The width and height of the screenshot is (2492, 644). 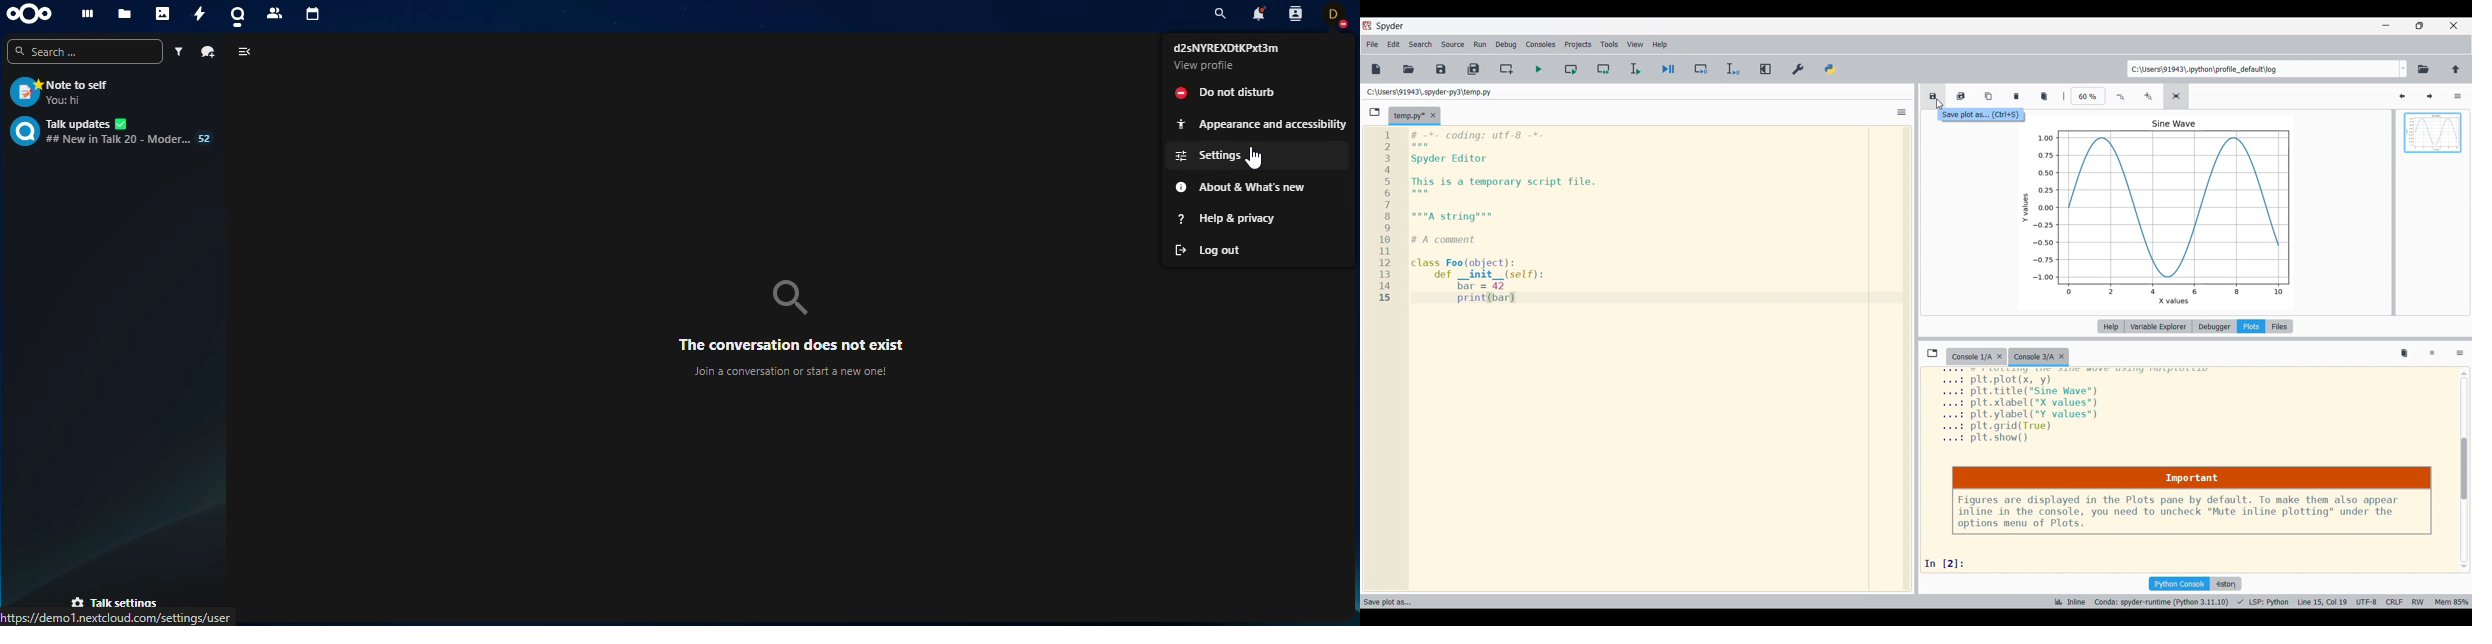 What do you see at coordinates (116, 601) in the screenshot?
I see `talk settings` at bounding box center [116, 601].